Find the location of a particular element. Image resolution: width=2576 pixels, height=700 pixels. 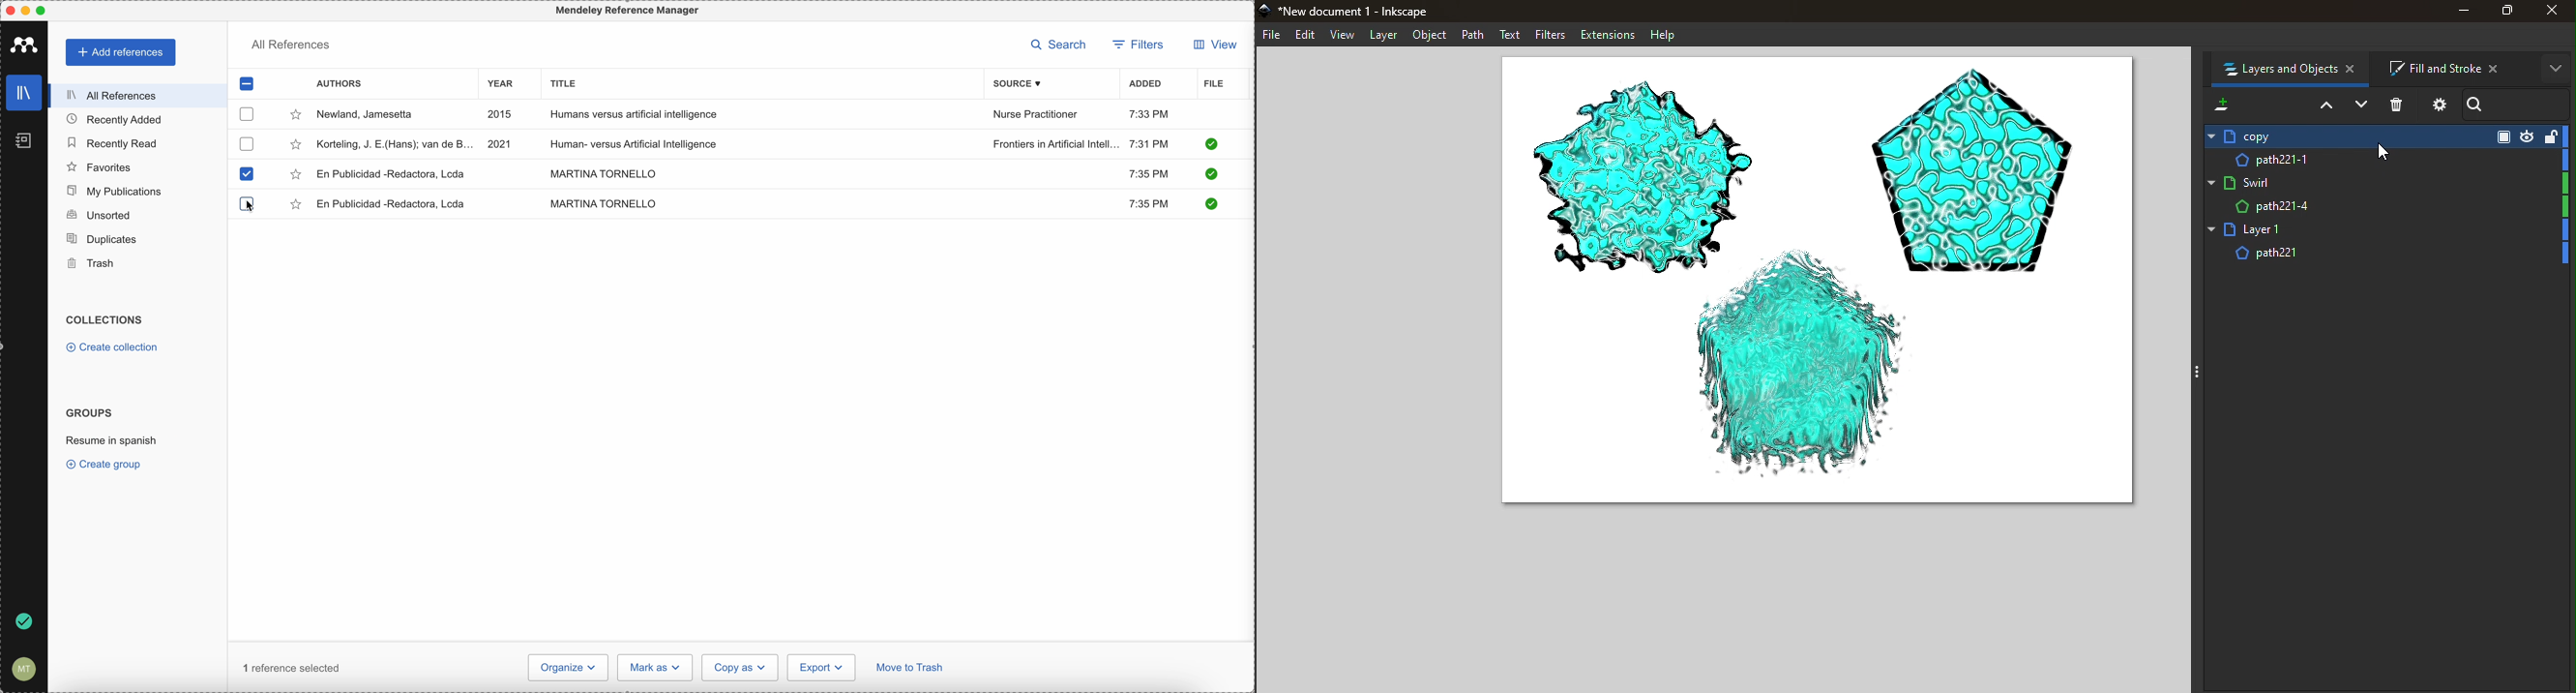

filters is located at coordinates (1138, 46).